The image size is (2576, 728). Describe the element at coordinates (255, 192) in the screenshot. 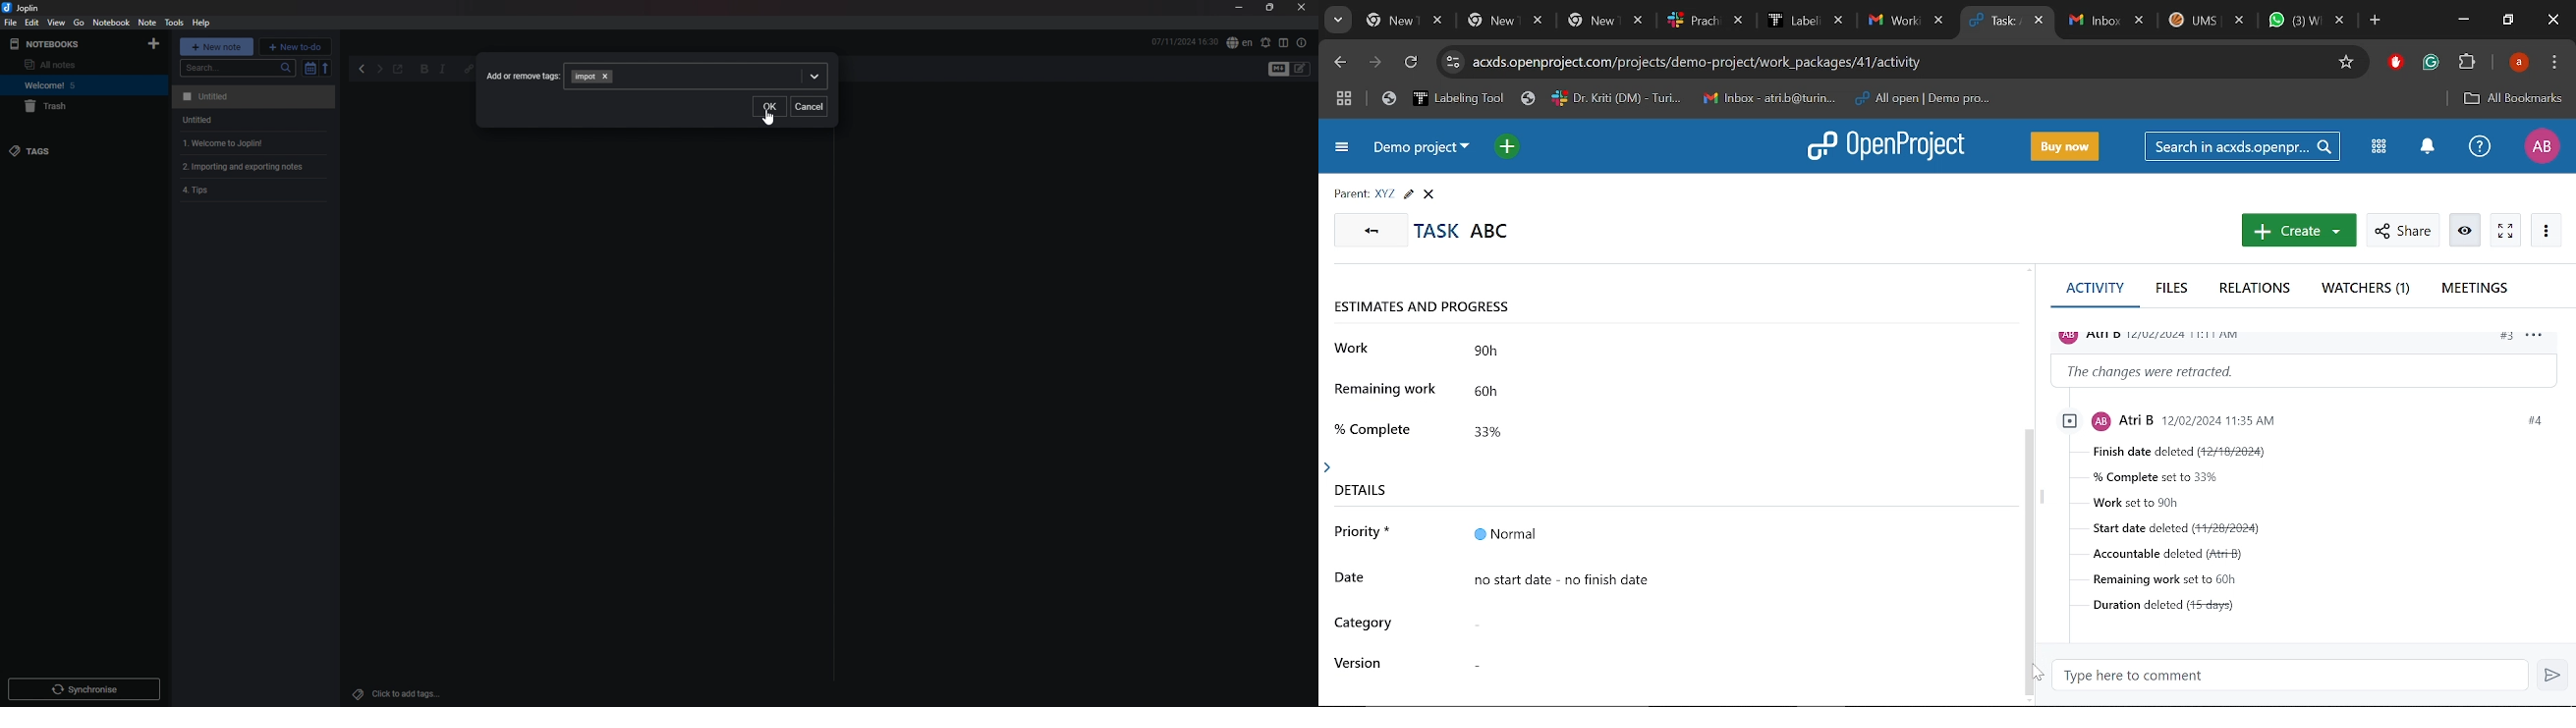

I see `note` at that location.